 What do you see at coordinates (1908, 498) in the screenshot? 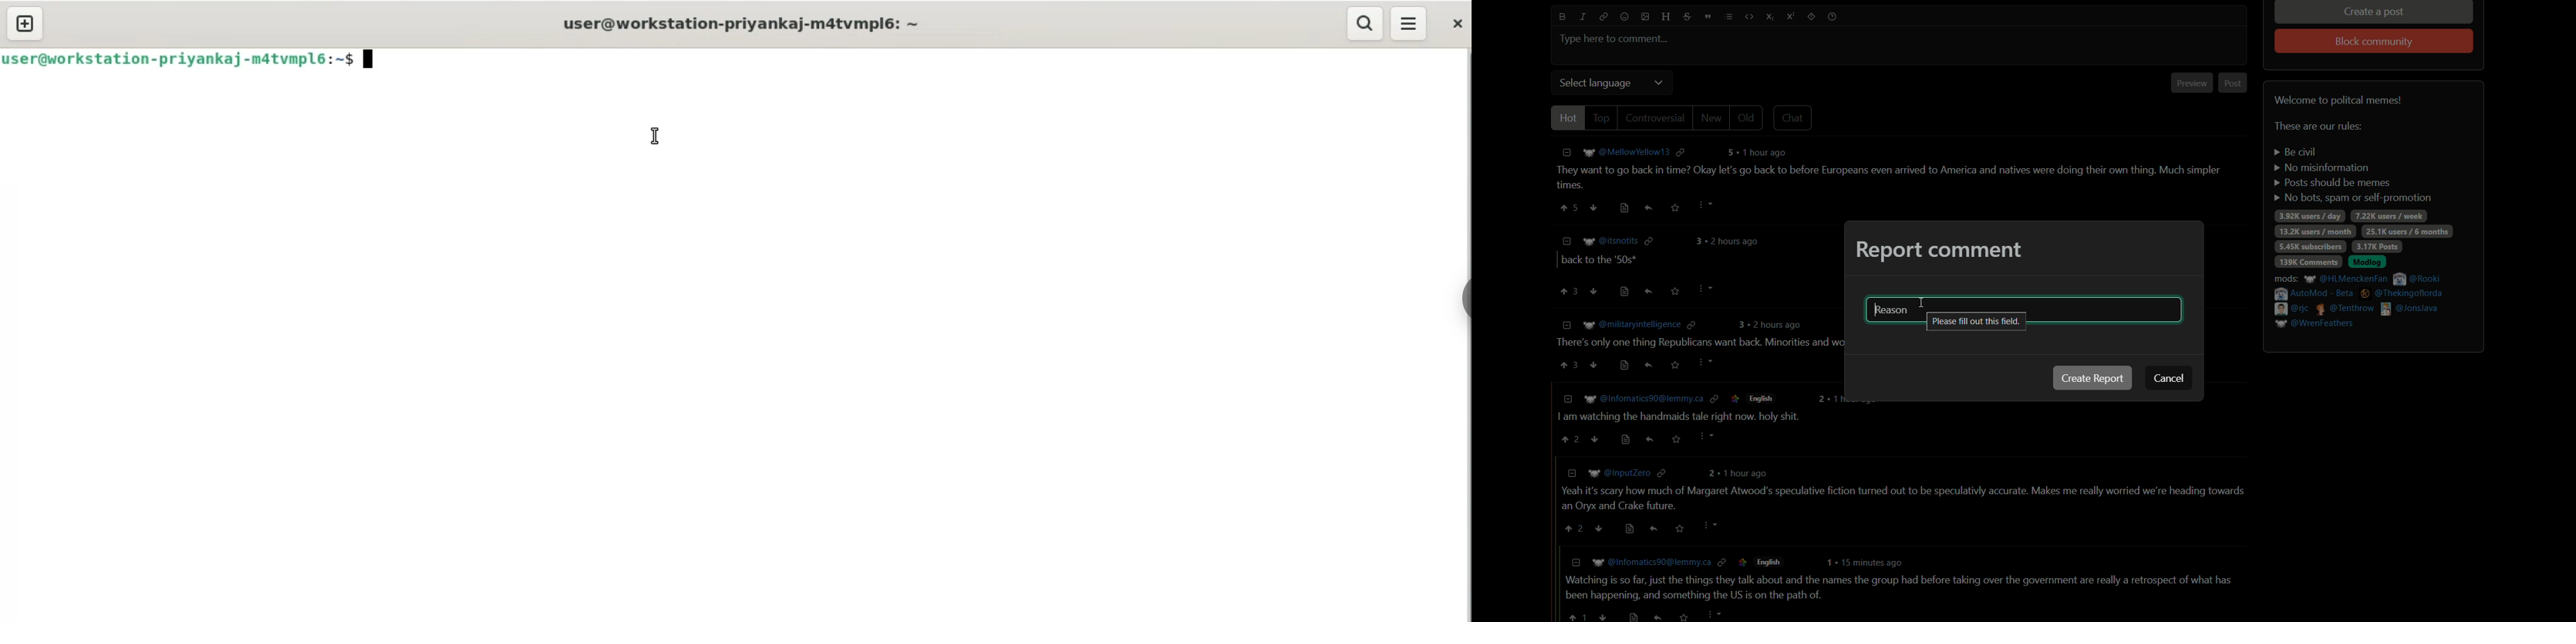
I see `comment-5` at bounding box center [1908, 498].